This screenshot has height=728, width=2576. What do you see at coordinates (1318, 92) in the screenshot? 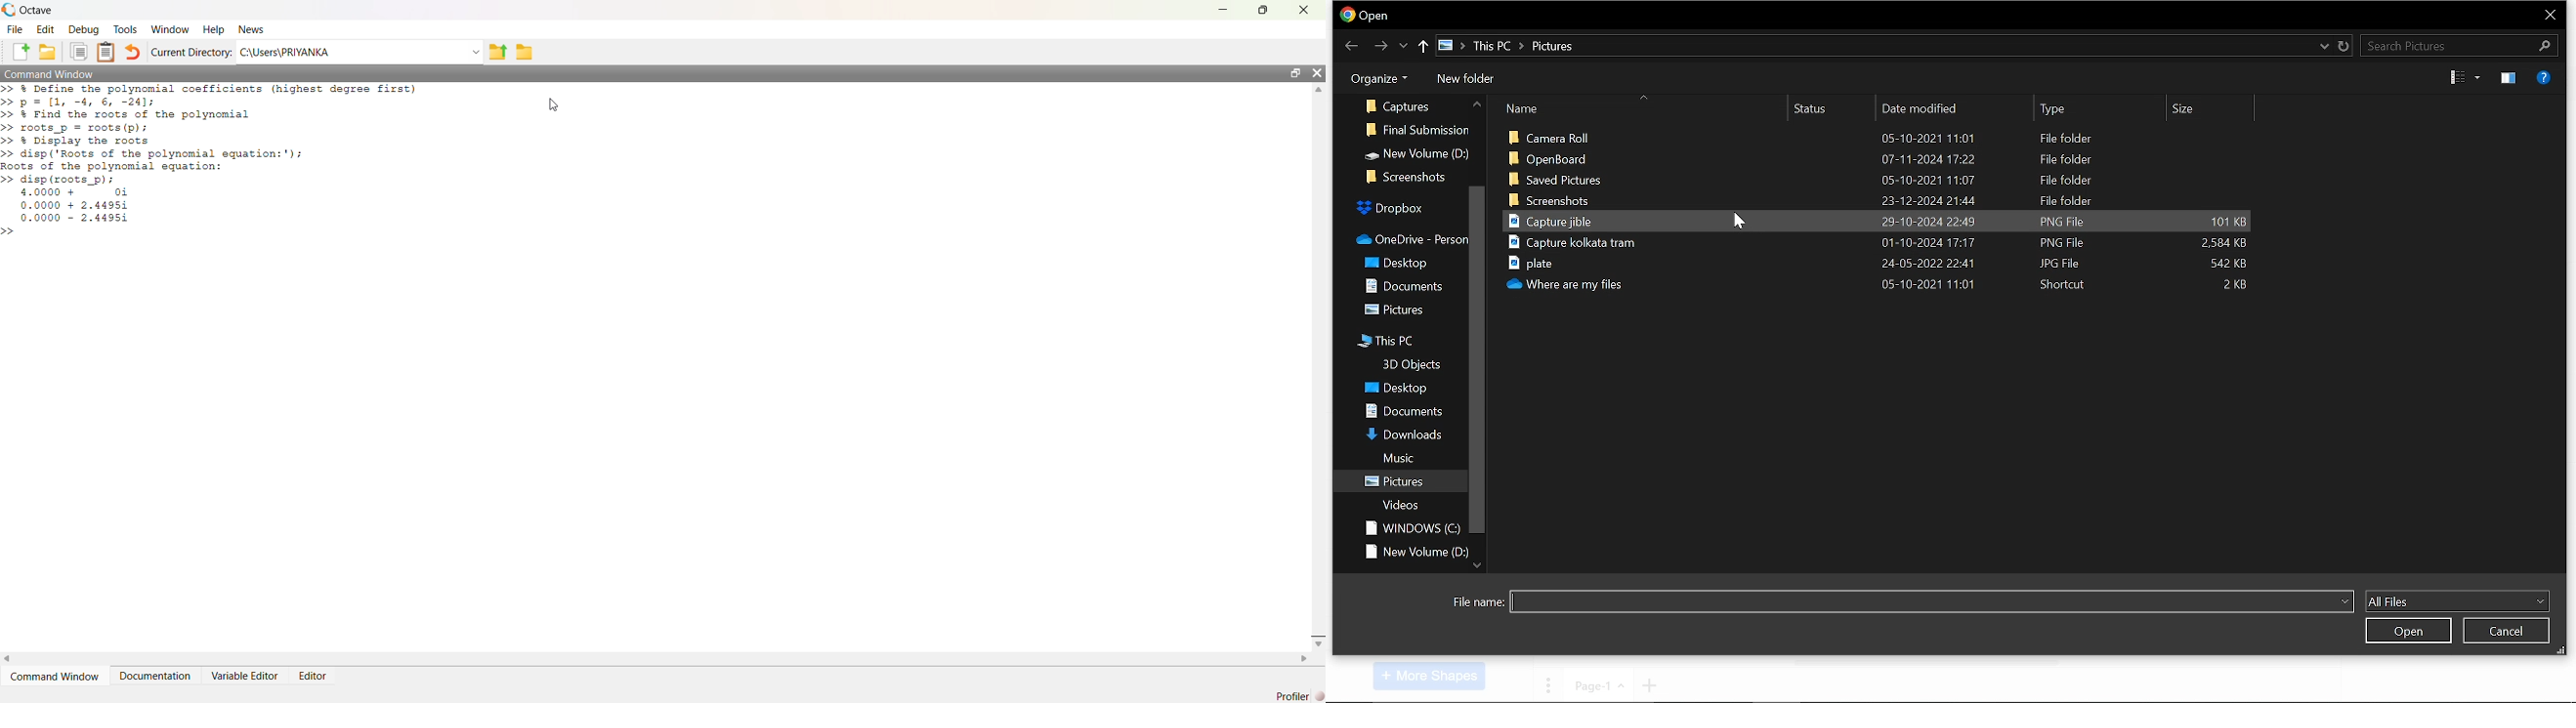
I see `Up ` at bounding box center [1318, 92].